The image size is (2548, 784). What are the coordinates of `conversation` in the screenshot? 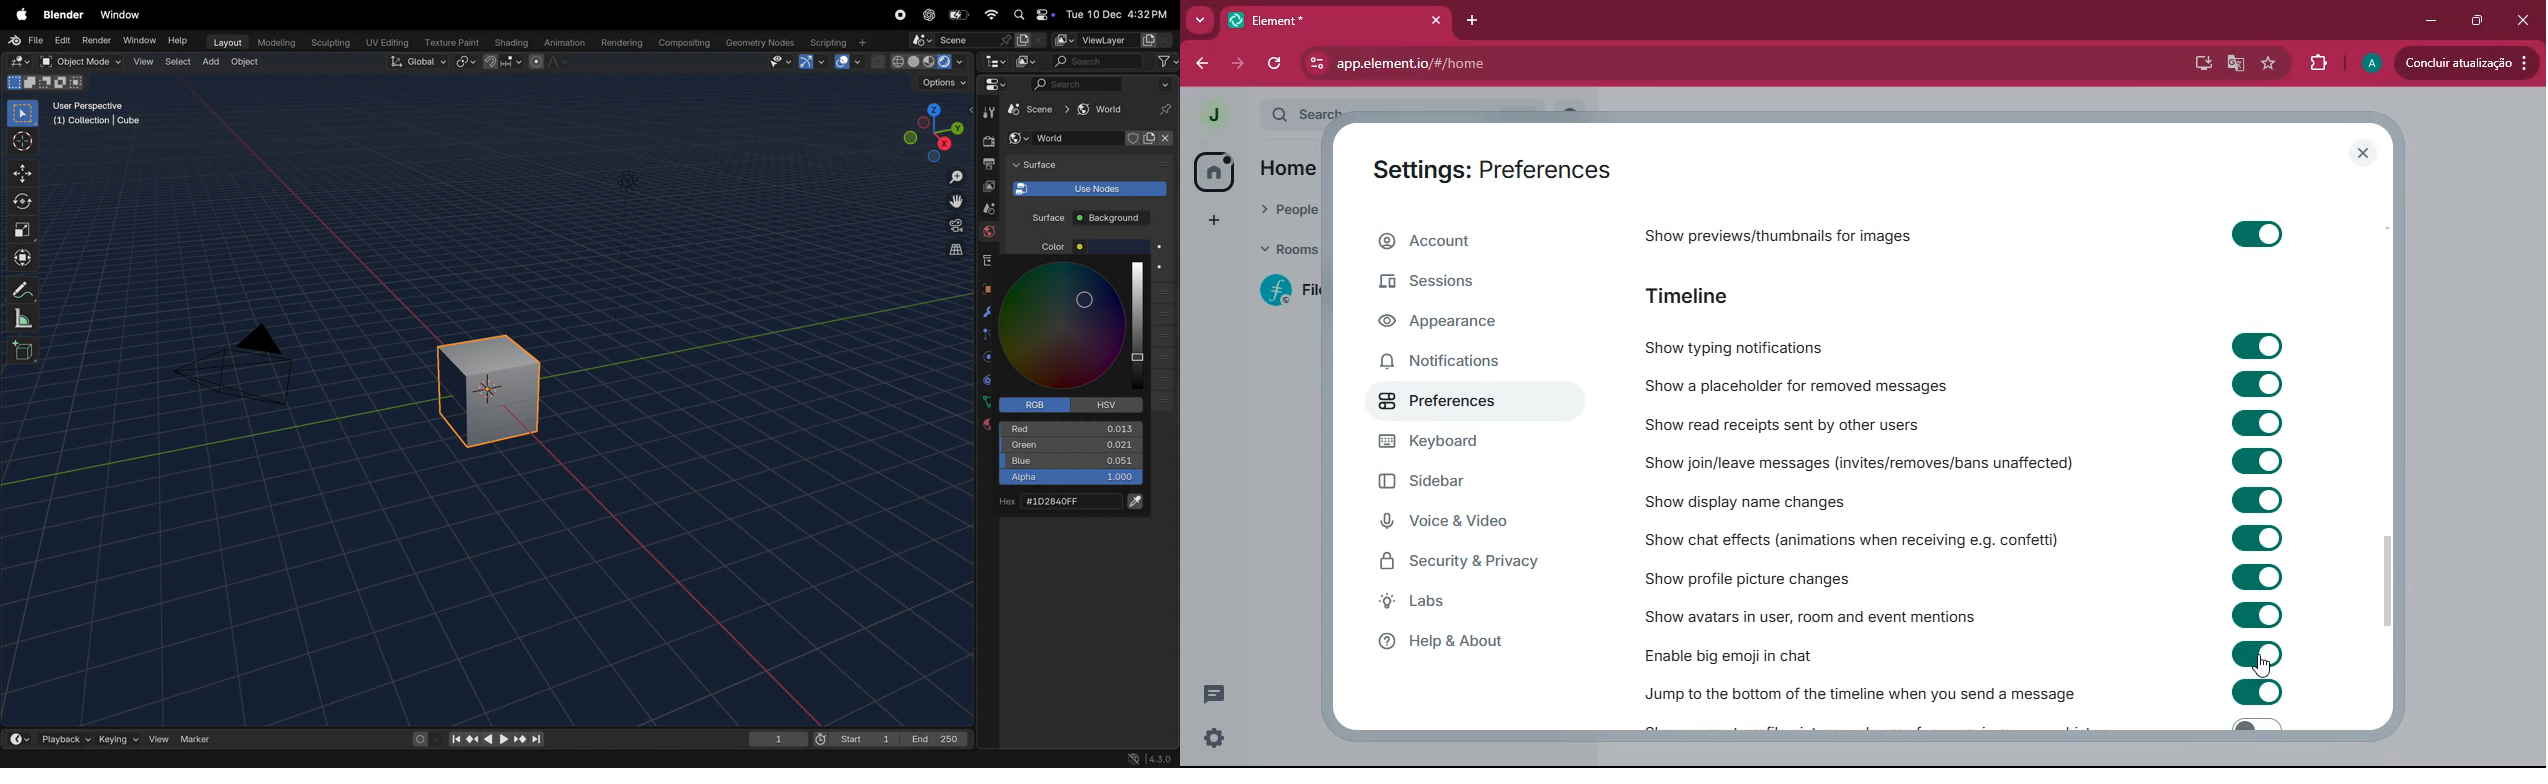 It's located at (1214, 693).